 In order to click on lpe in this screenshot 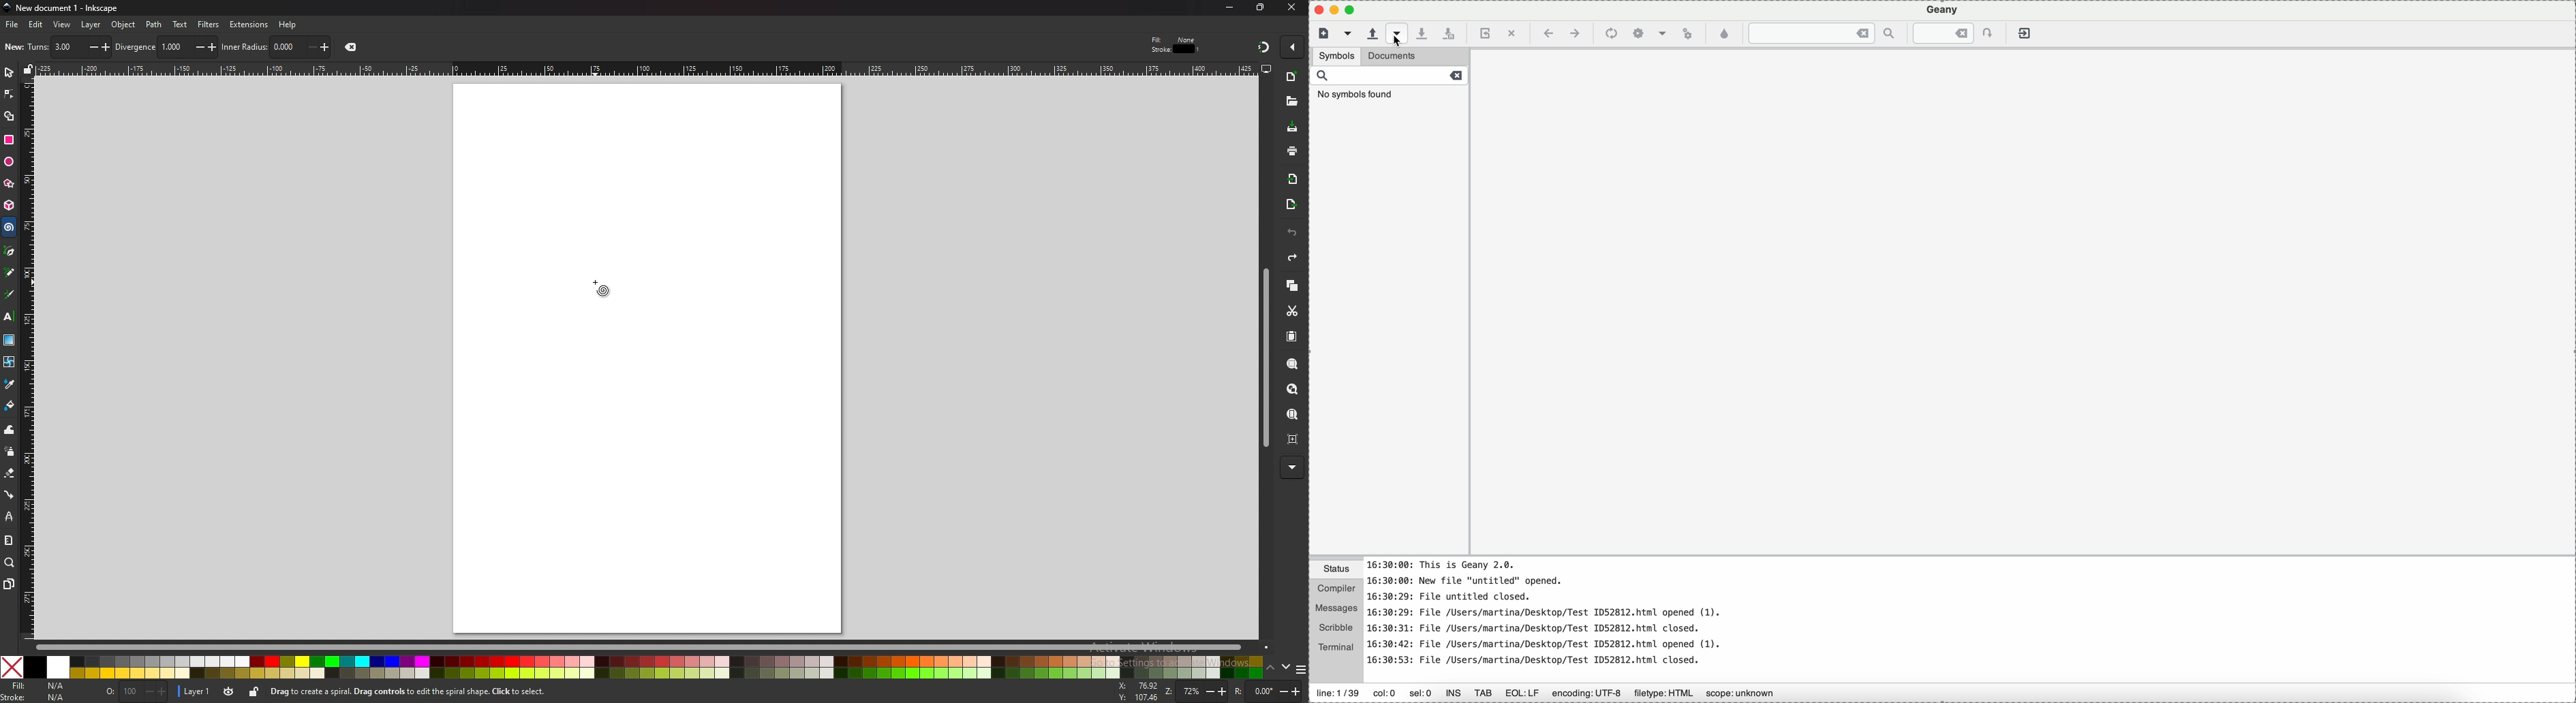, I will do `click(9, 518)`.